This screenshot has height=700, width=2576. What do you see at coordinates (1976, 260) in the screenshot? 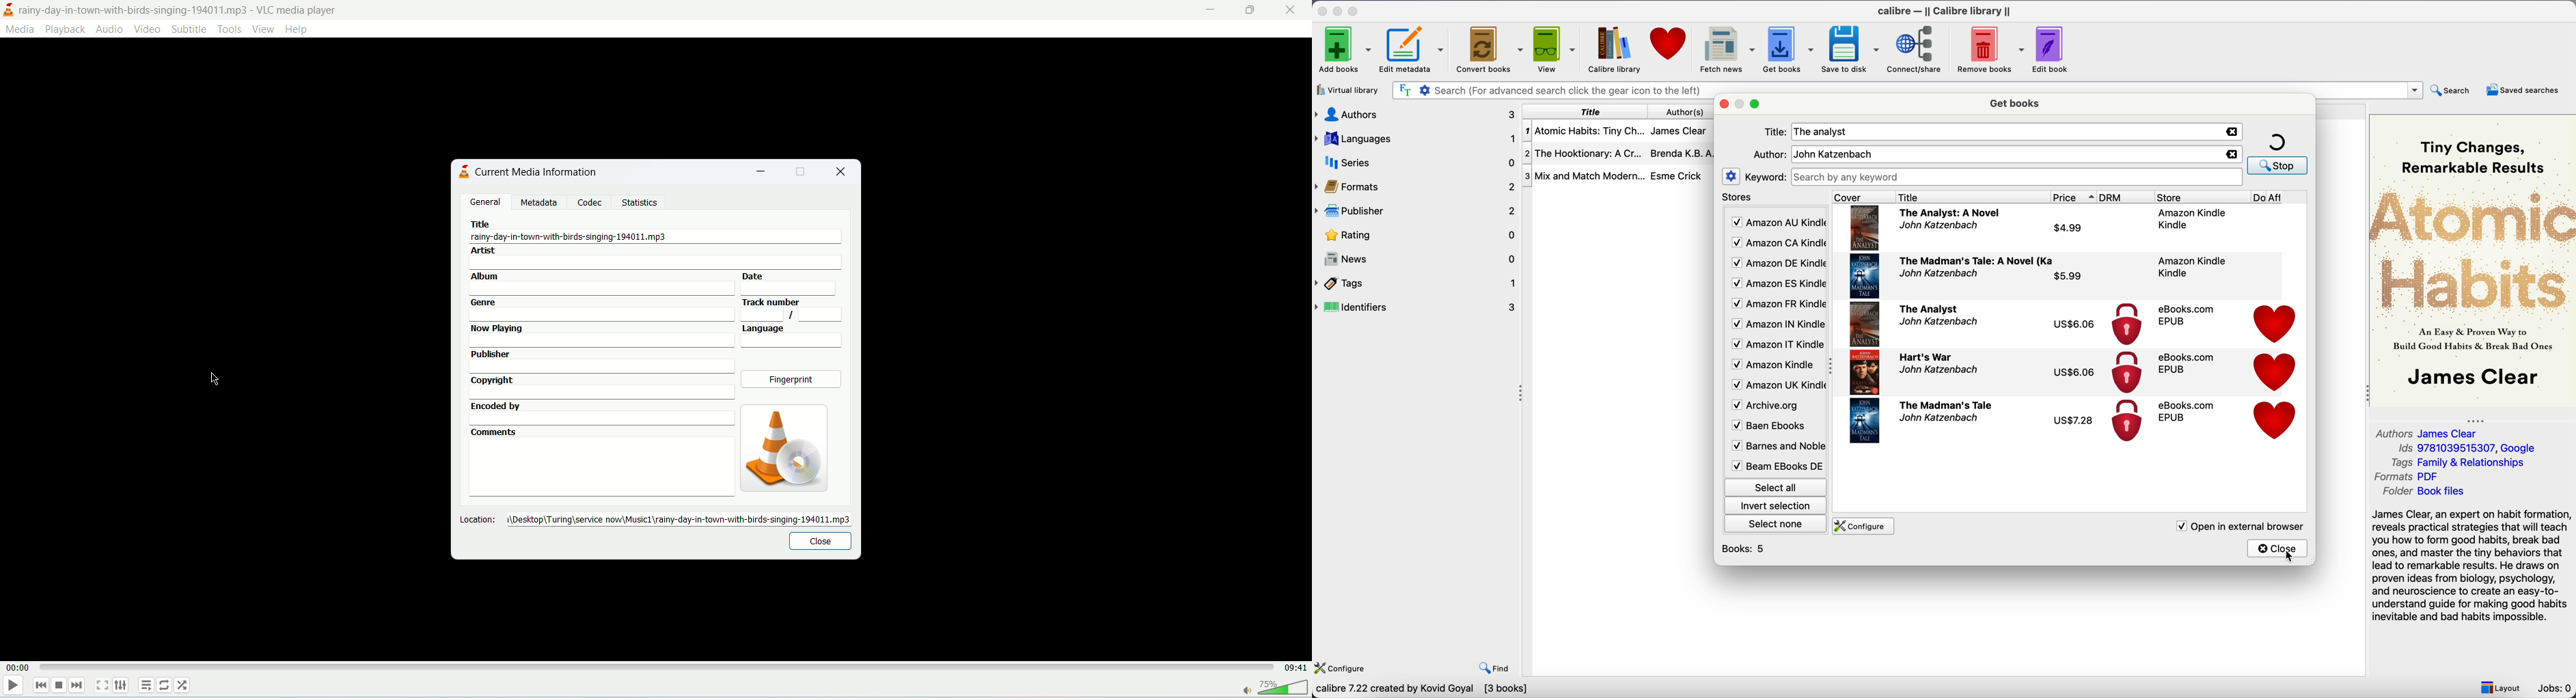
I see `The Madman's Tale: A Novel (ka` at bounding box center [1976, 260].